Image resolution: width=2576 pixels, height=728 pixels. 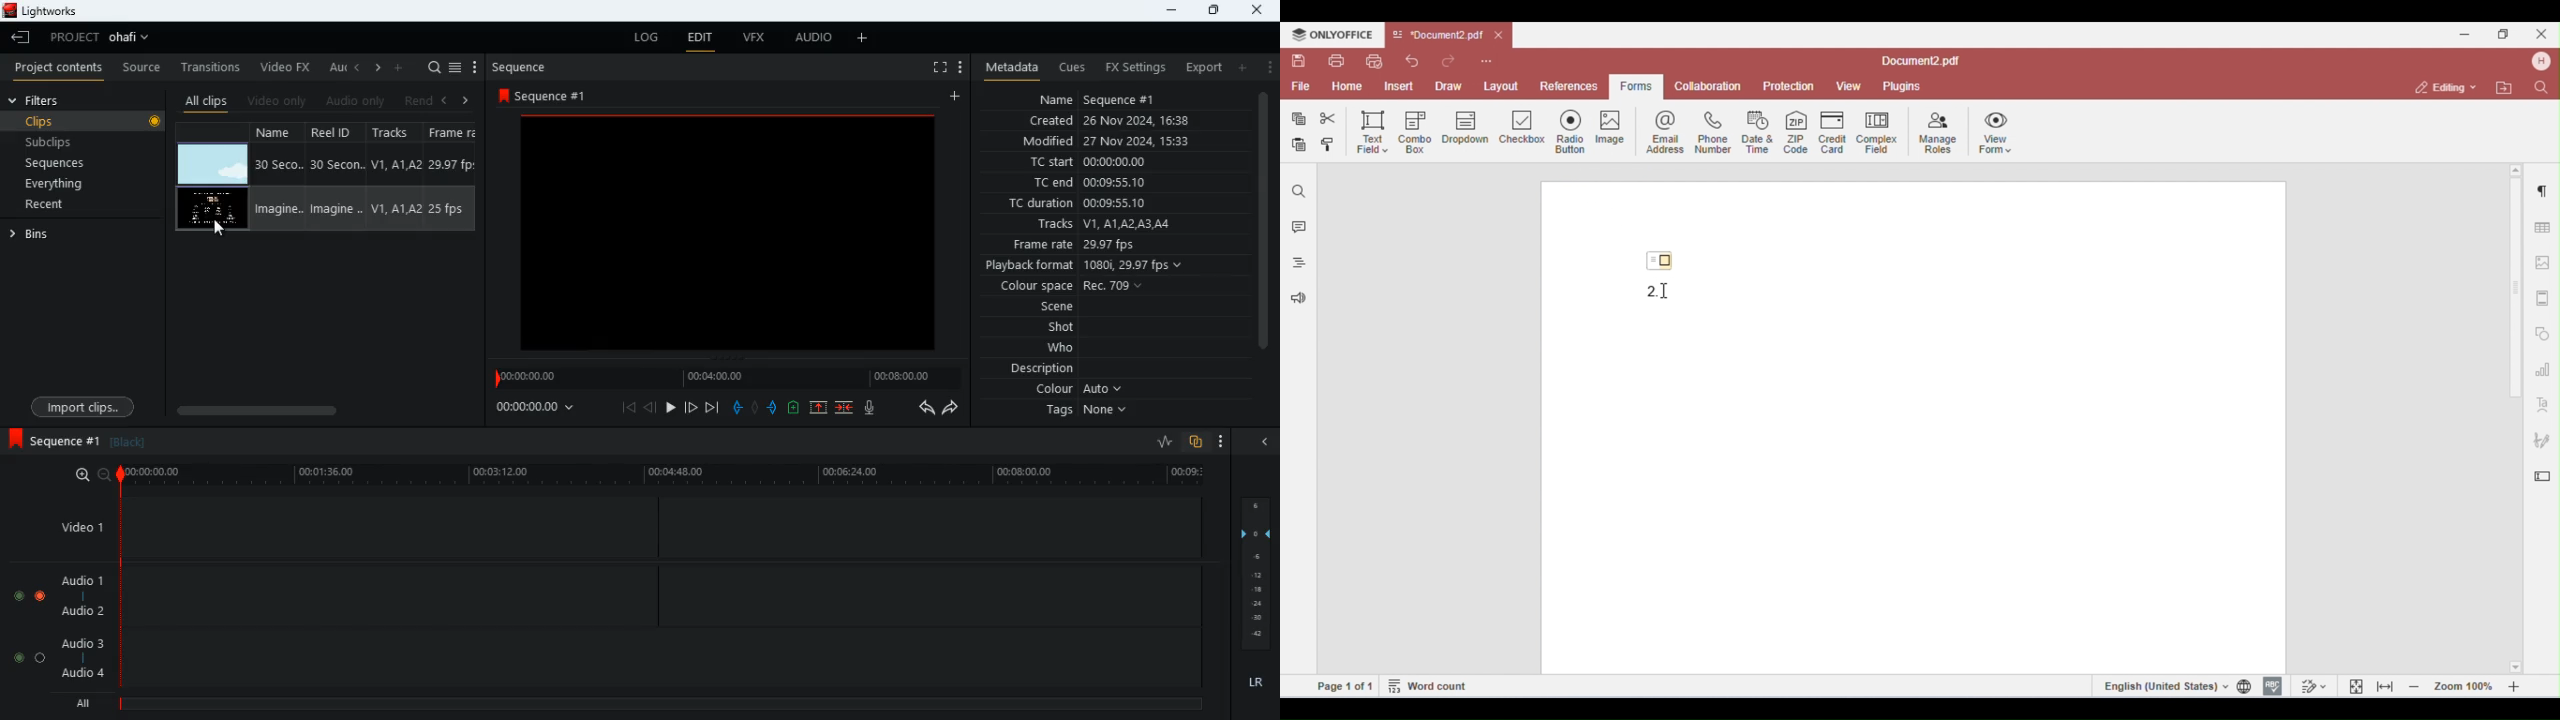 I want to click on back, so click(x=21, y=38).